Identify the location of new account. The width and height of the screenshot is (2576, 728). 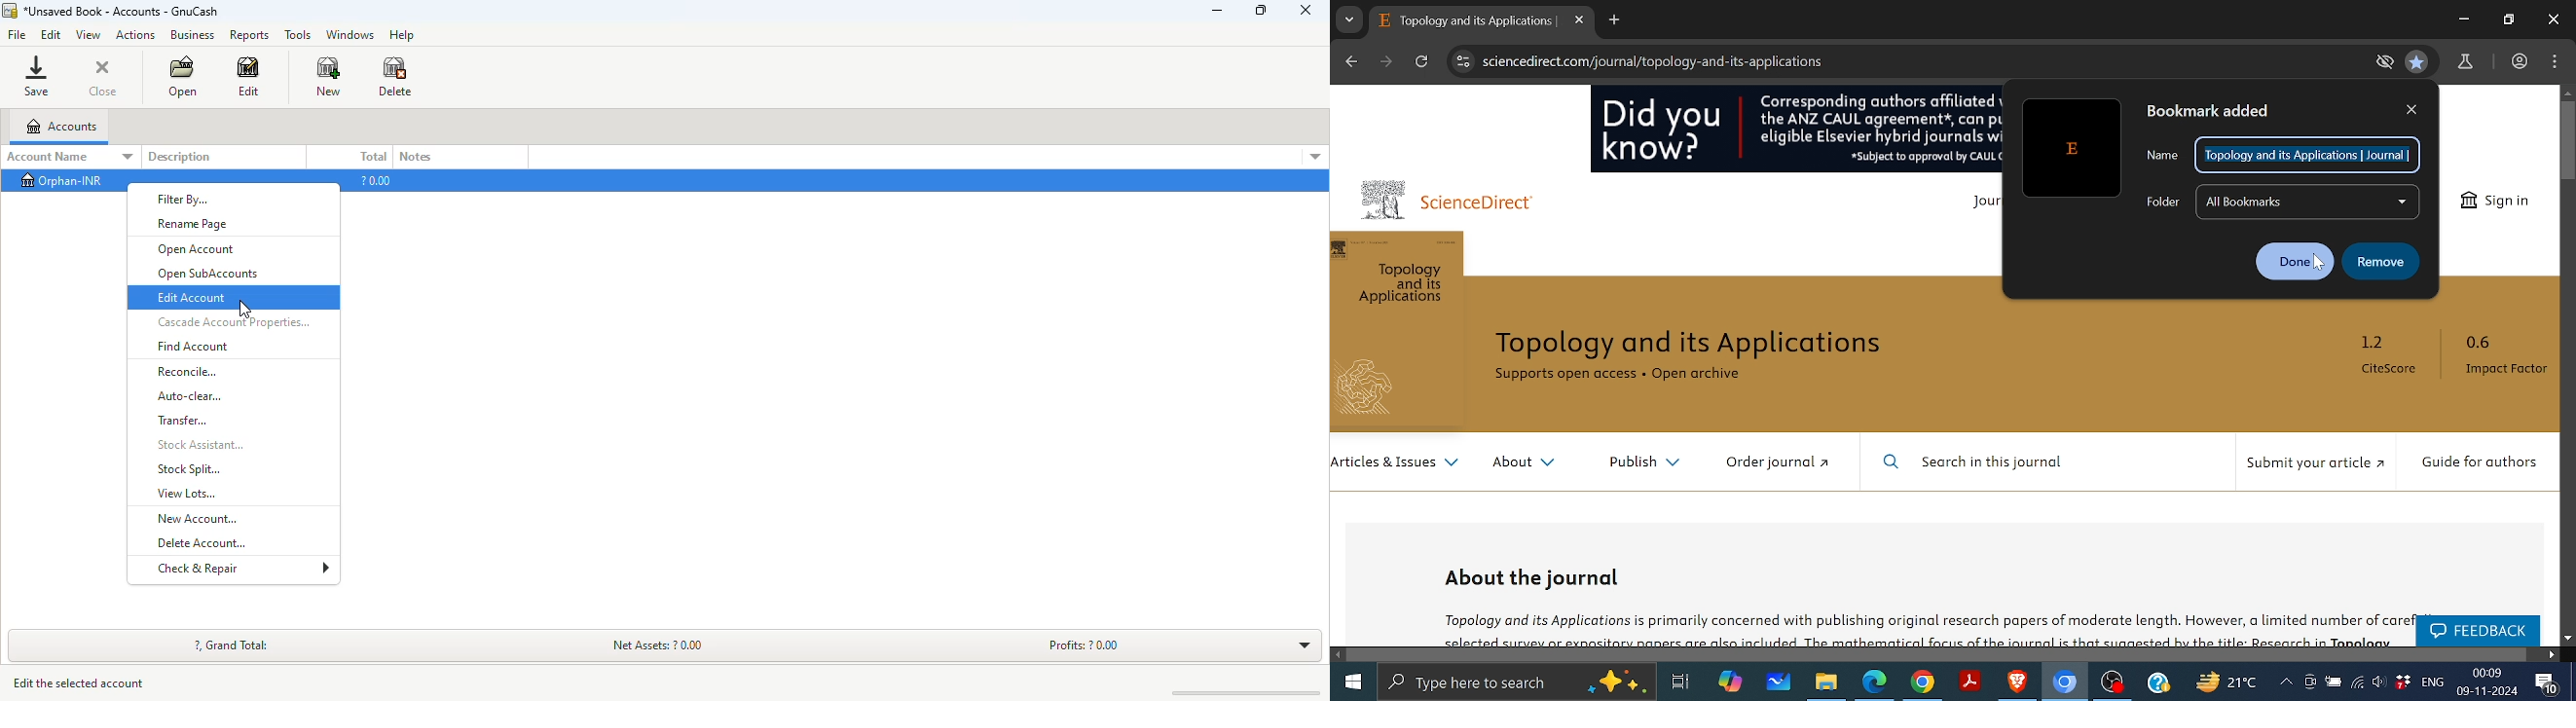
(197, 519).